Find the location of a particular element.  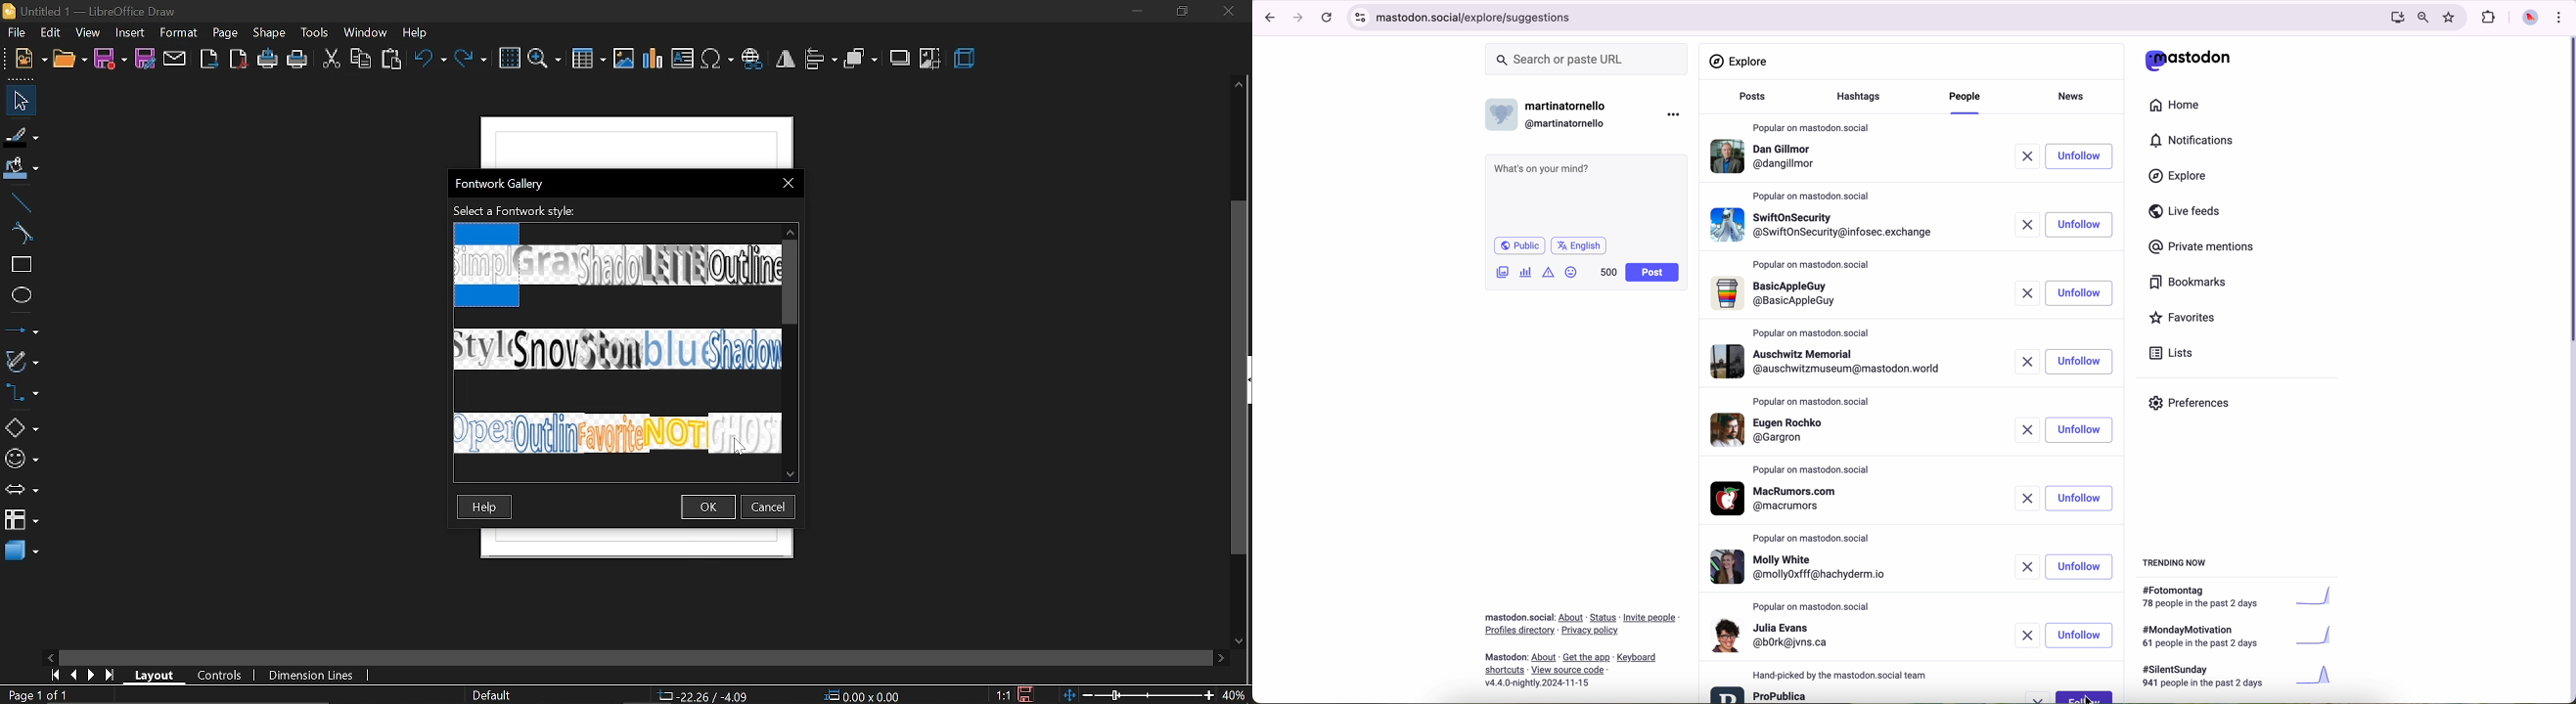

rectangle is located at coordinates (19, 266).